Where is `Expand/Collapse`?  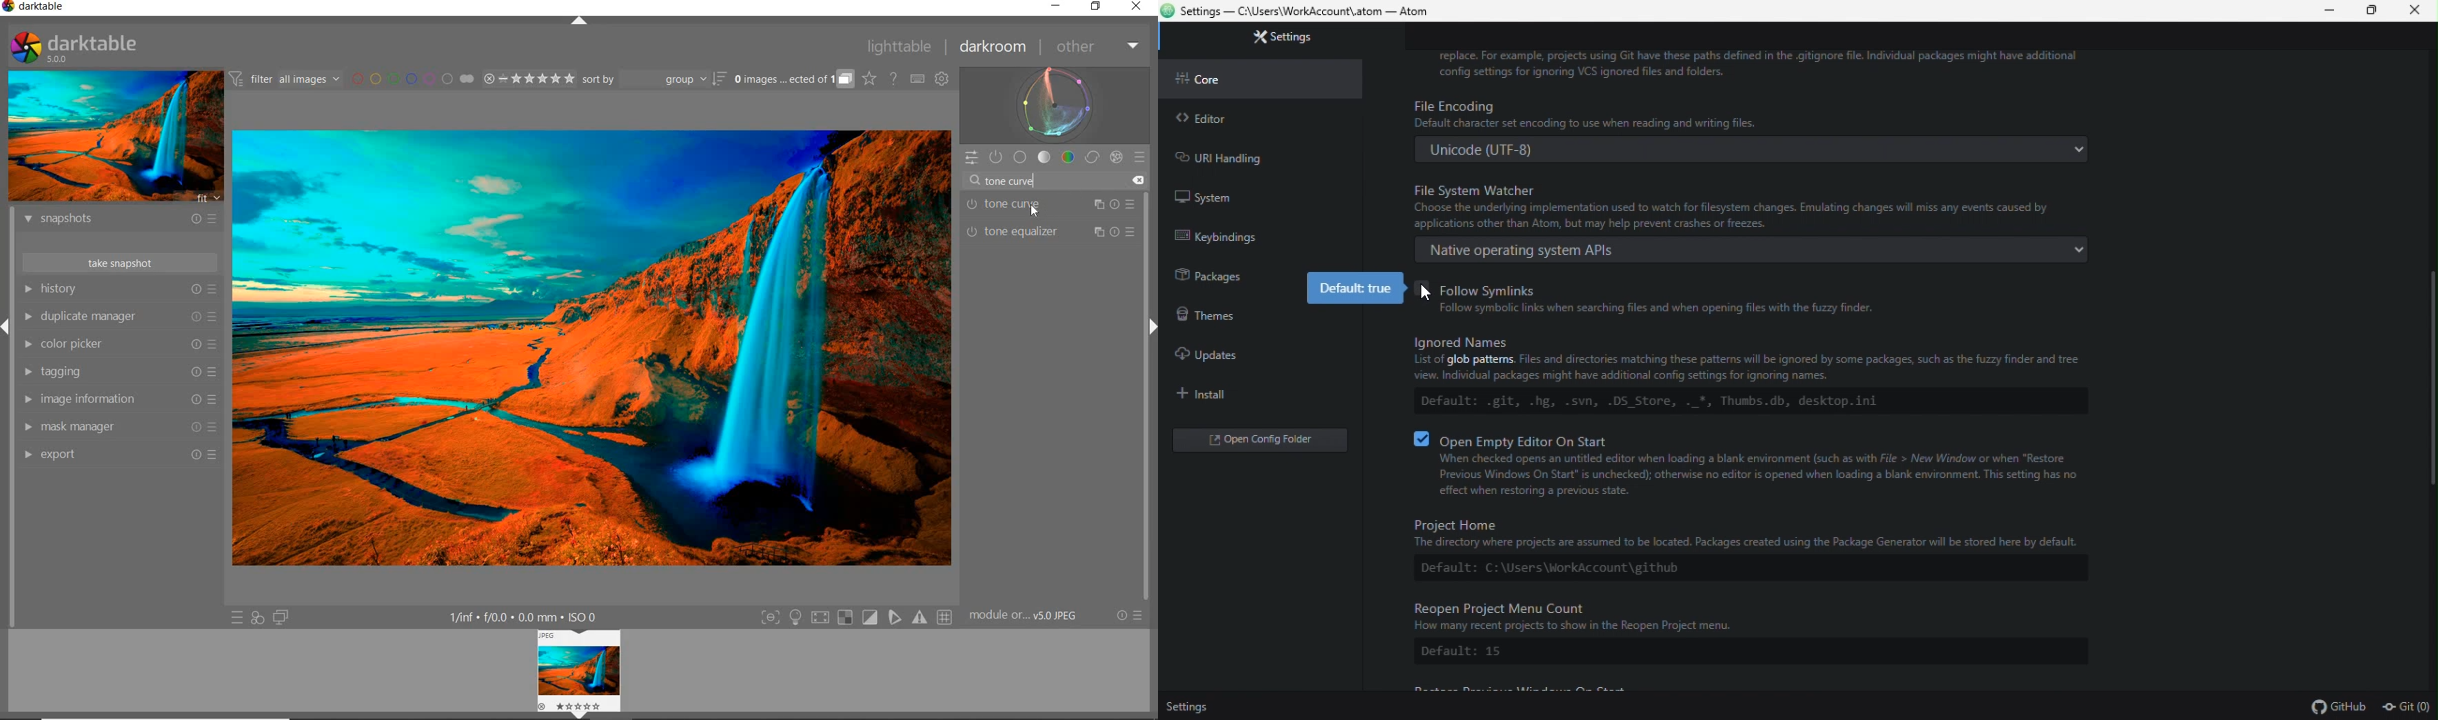
Expand/Collapse is located at coordinates (1151, 328).